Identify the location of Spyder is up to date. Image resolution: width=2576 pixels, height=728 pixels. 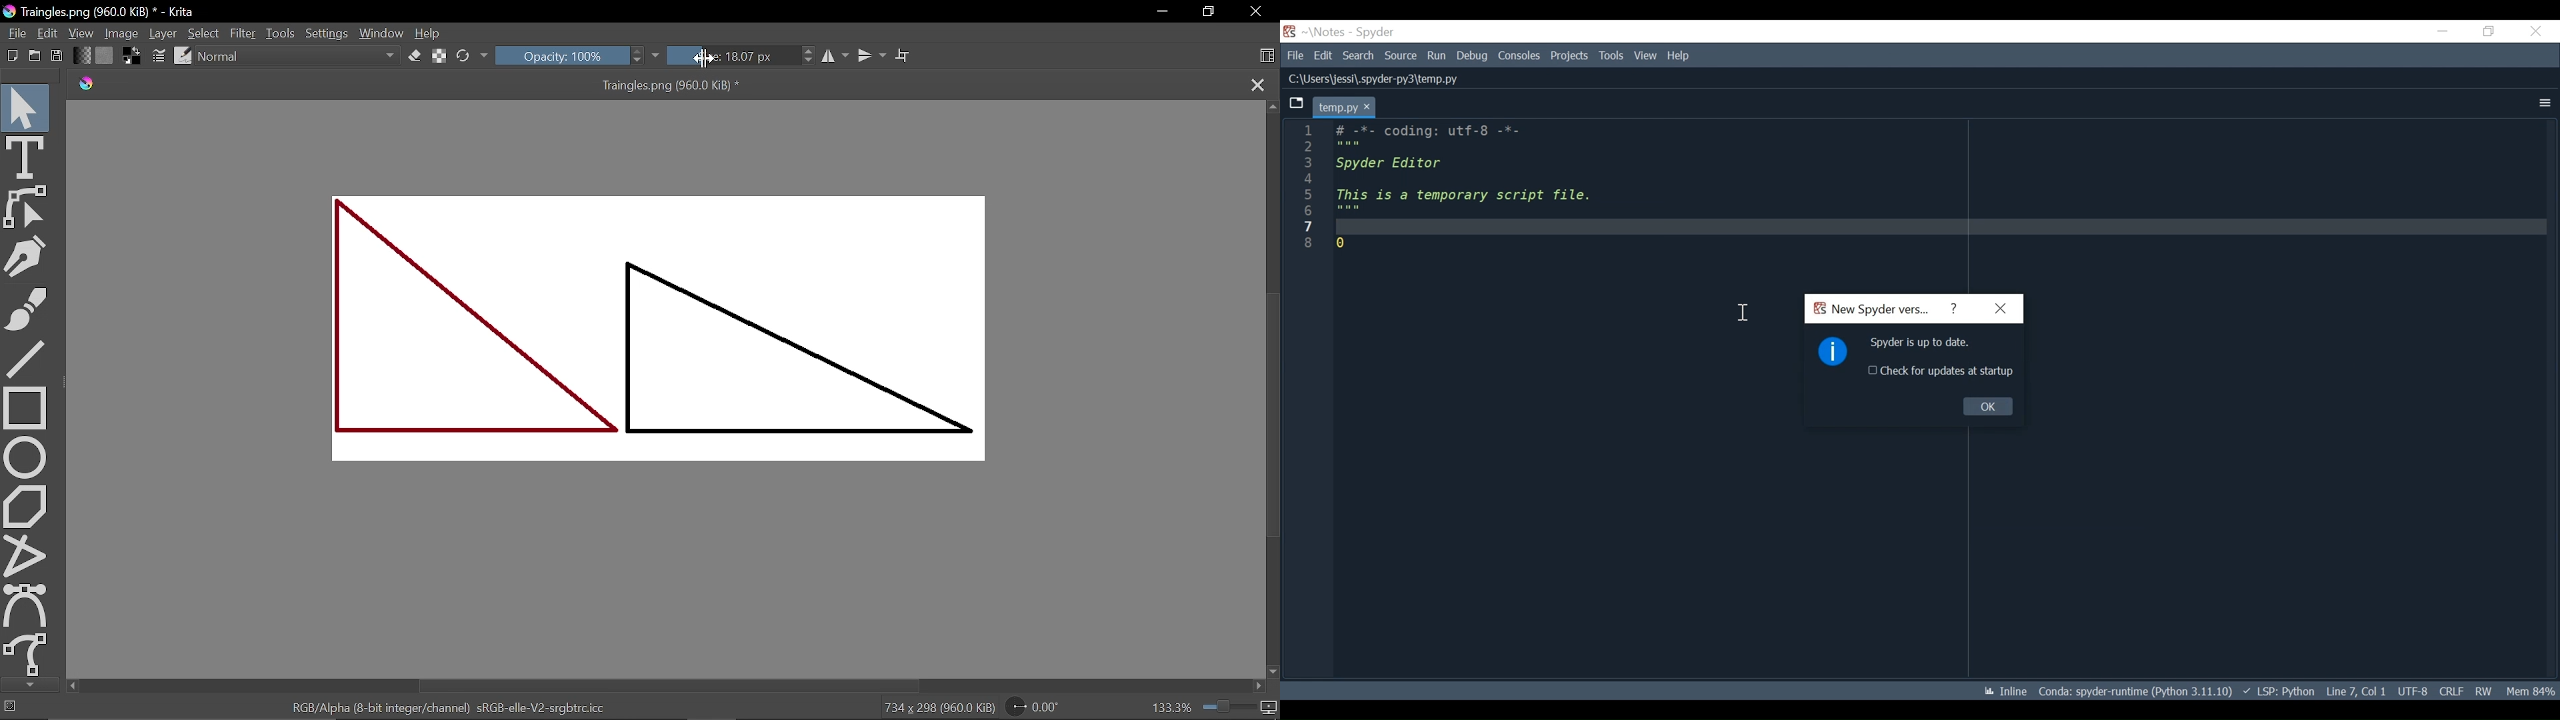
(1918, 343).